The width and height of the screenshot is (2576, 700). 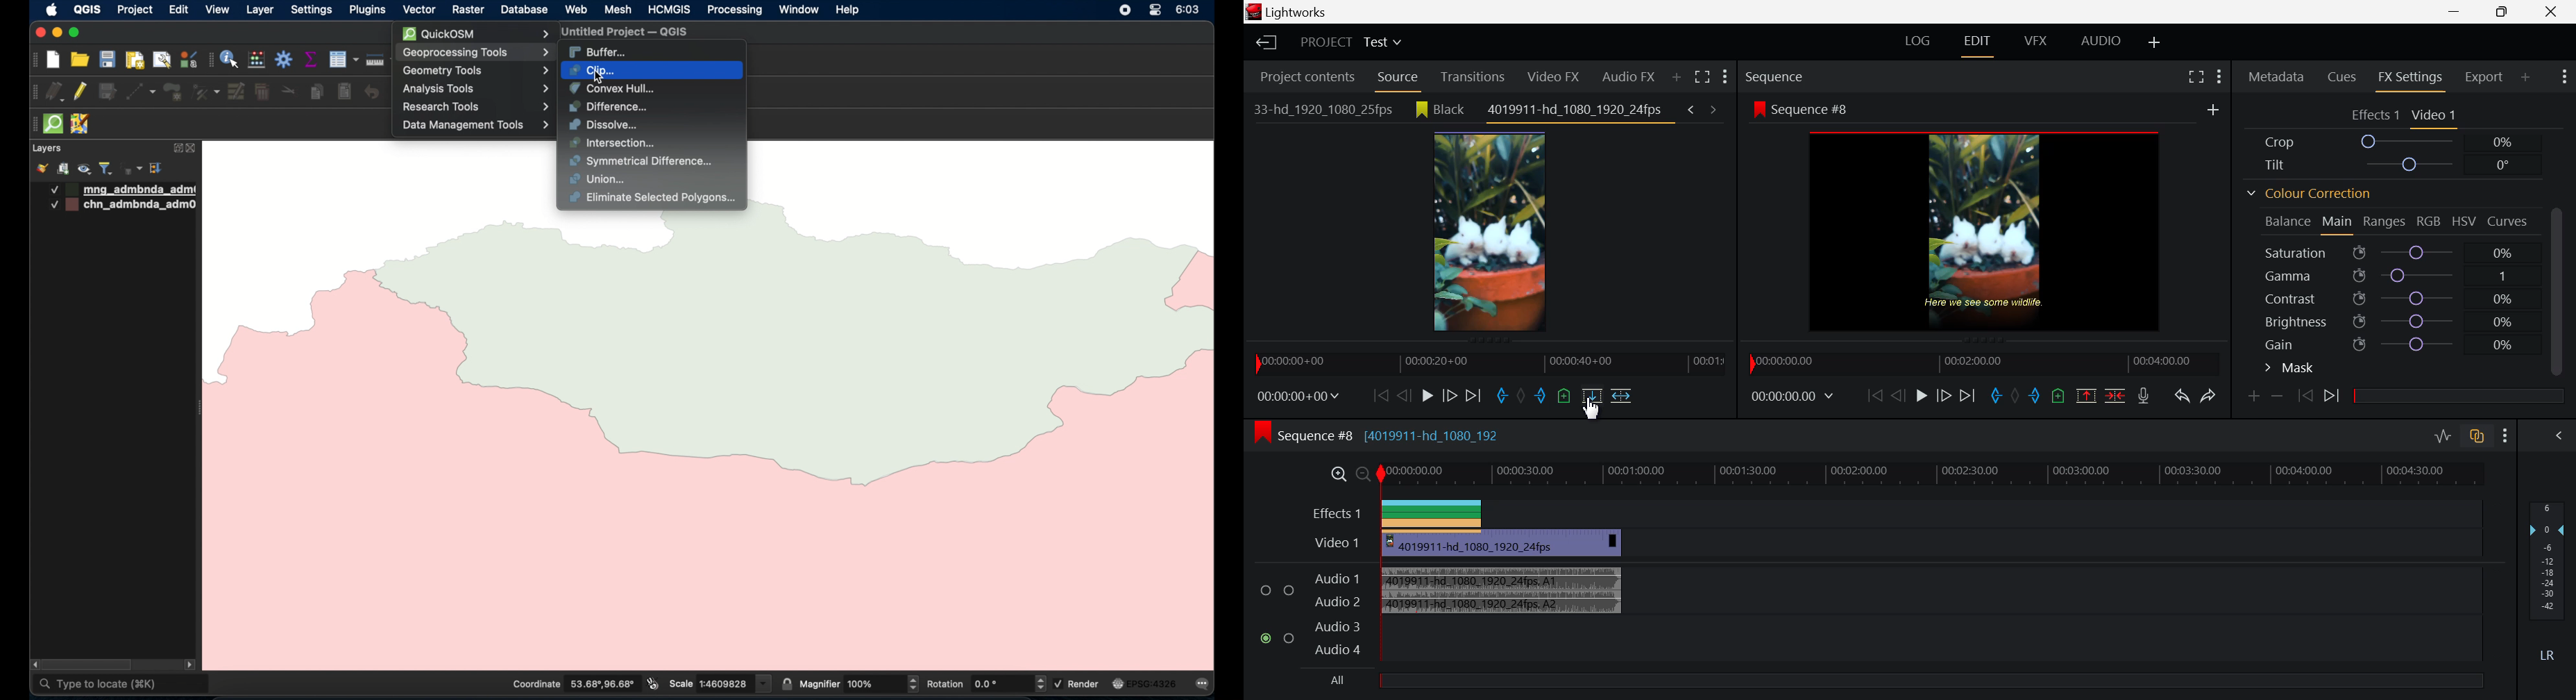 I want to click on Undo, so click(x=2182, y=397).